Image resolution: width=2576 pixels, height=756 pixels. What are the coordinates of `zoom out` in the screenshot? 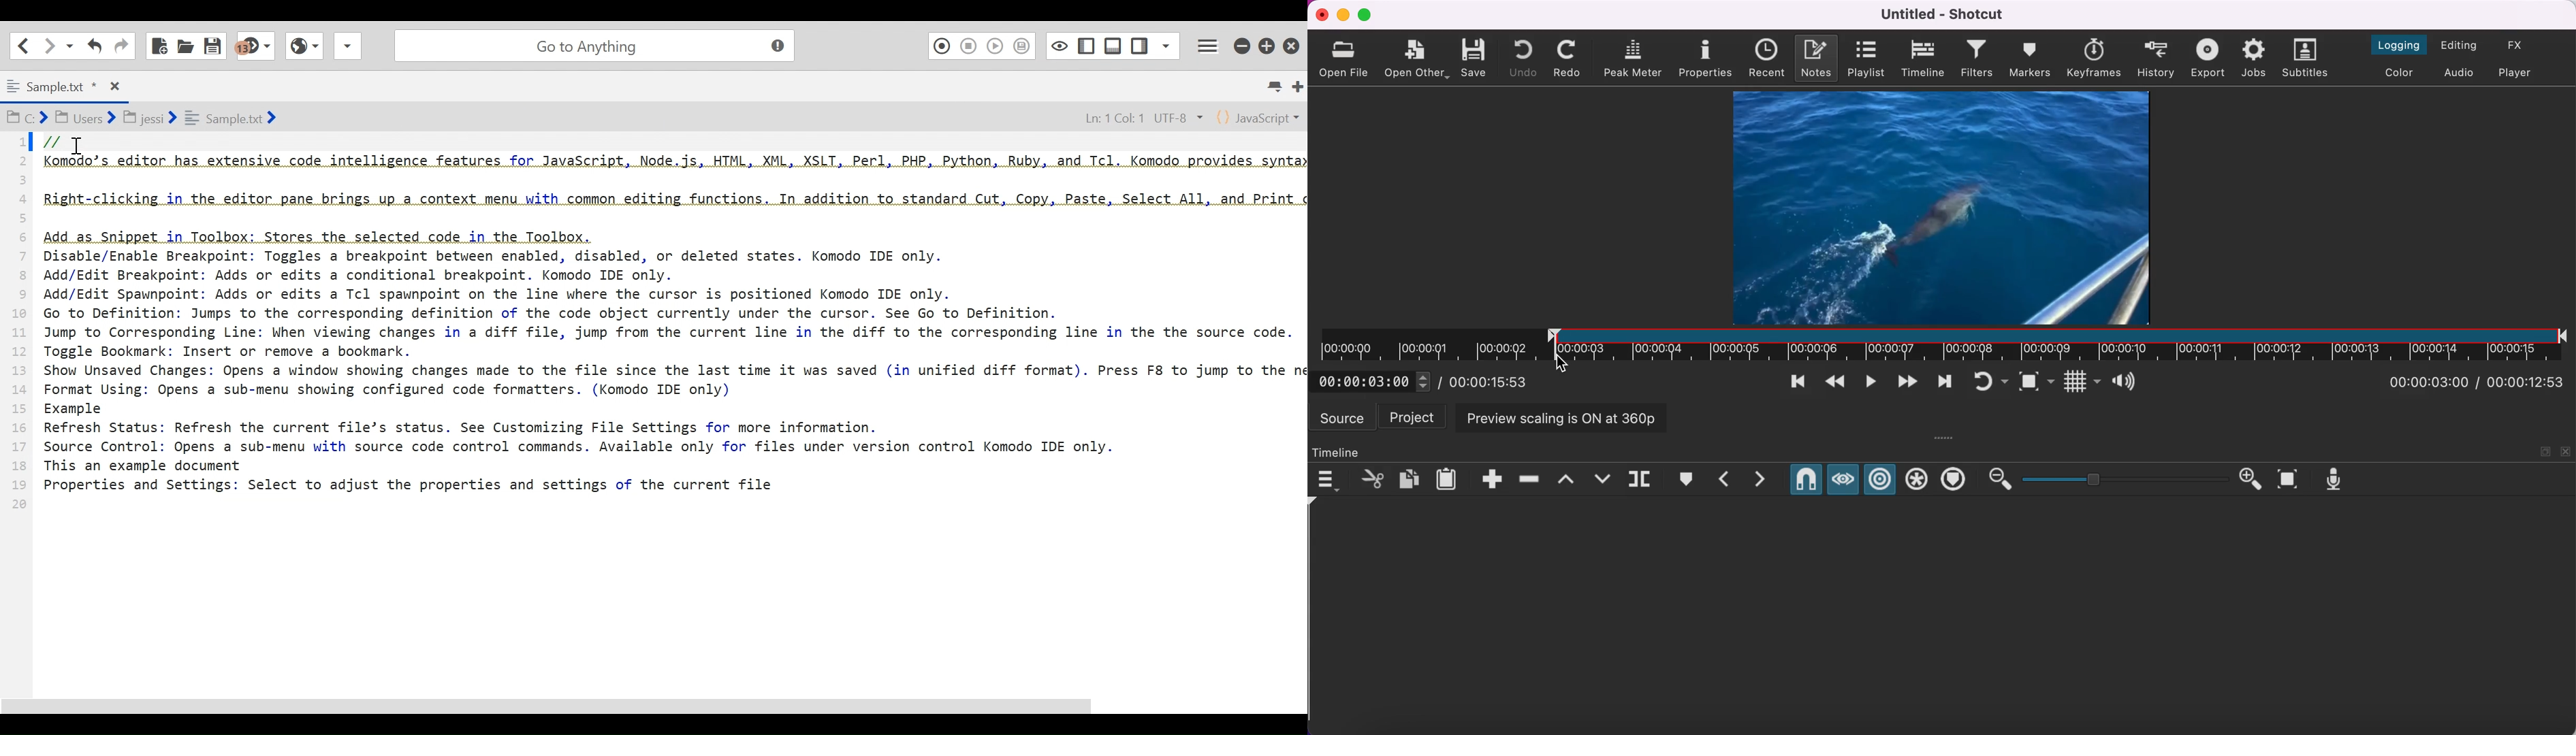 It's located at (1999, 480).